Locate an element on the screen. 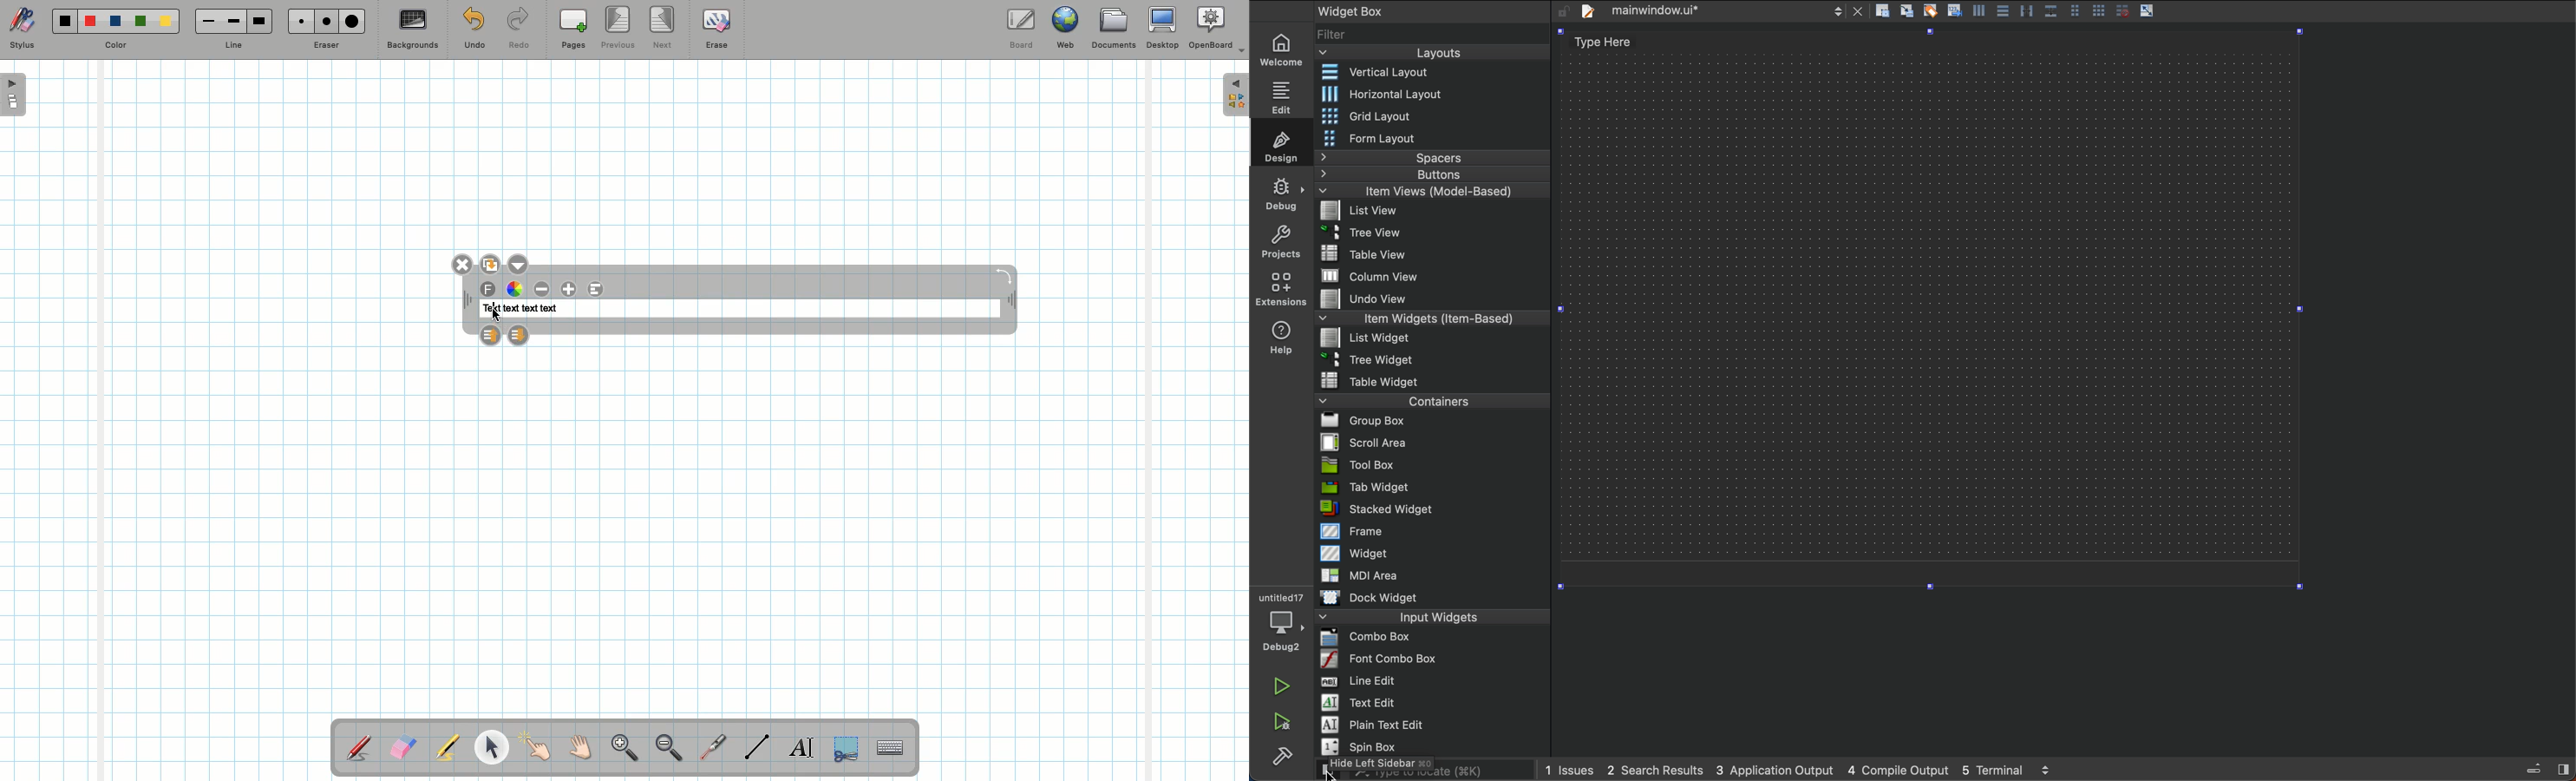   is located at coordinates (2025, 11).